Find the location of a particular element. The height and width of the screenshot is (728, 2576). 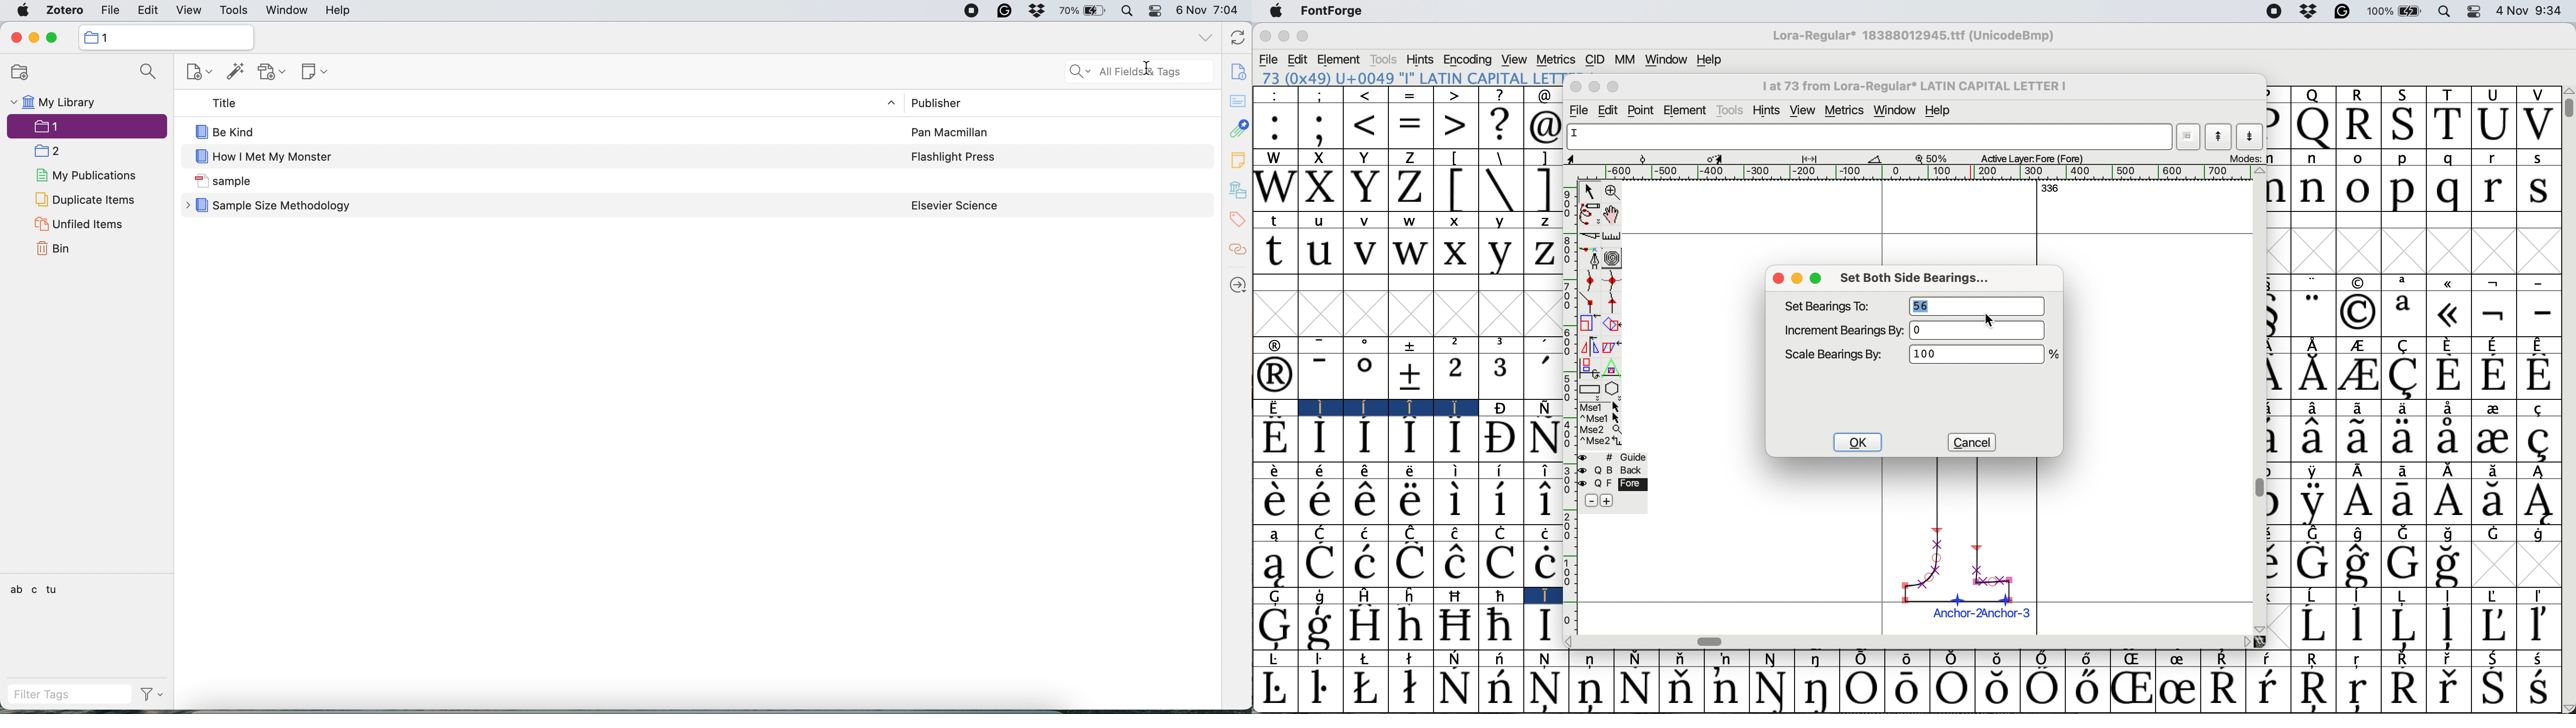

 is located at coordinates (1585, 457).